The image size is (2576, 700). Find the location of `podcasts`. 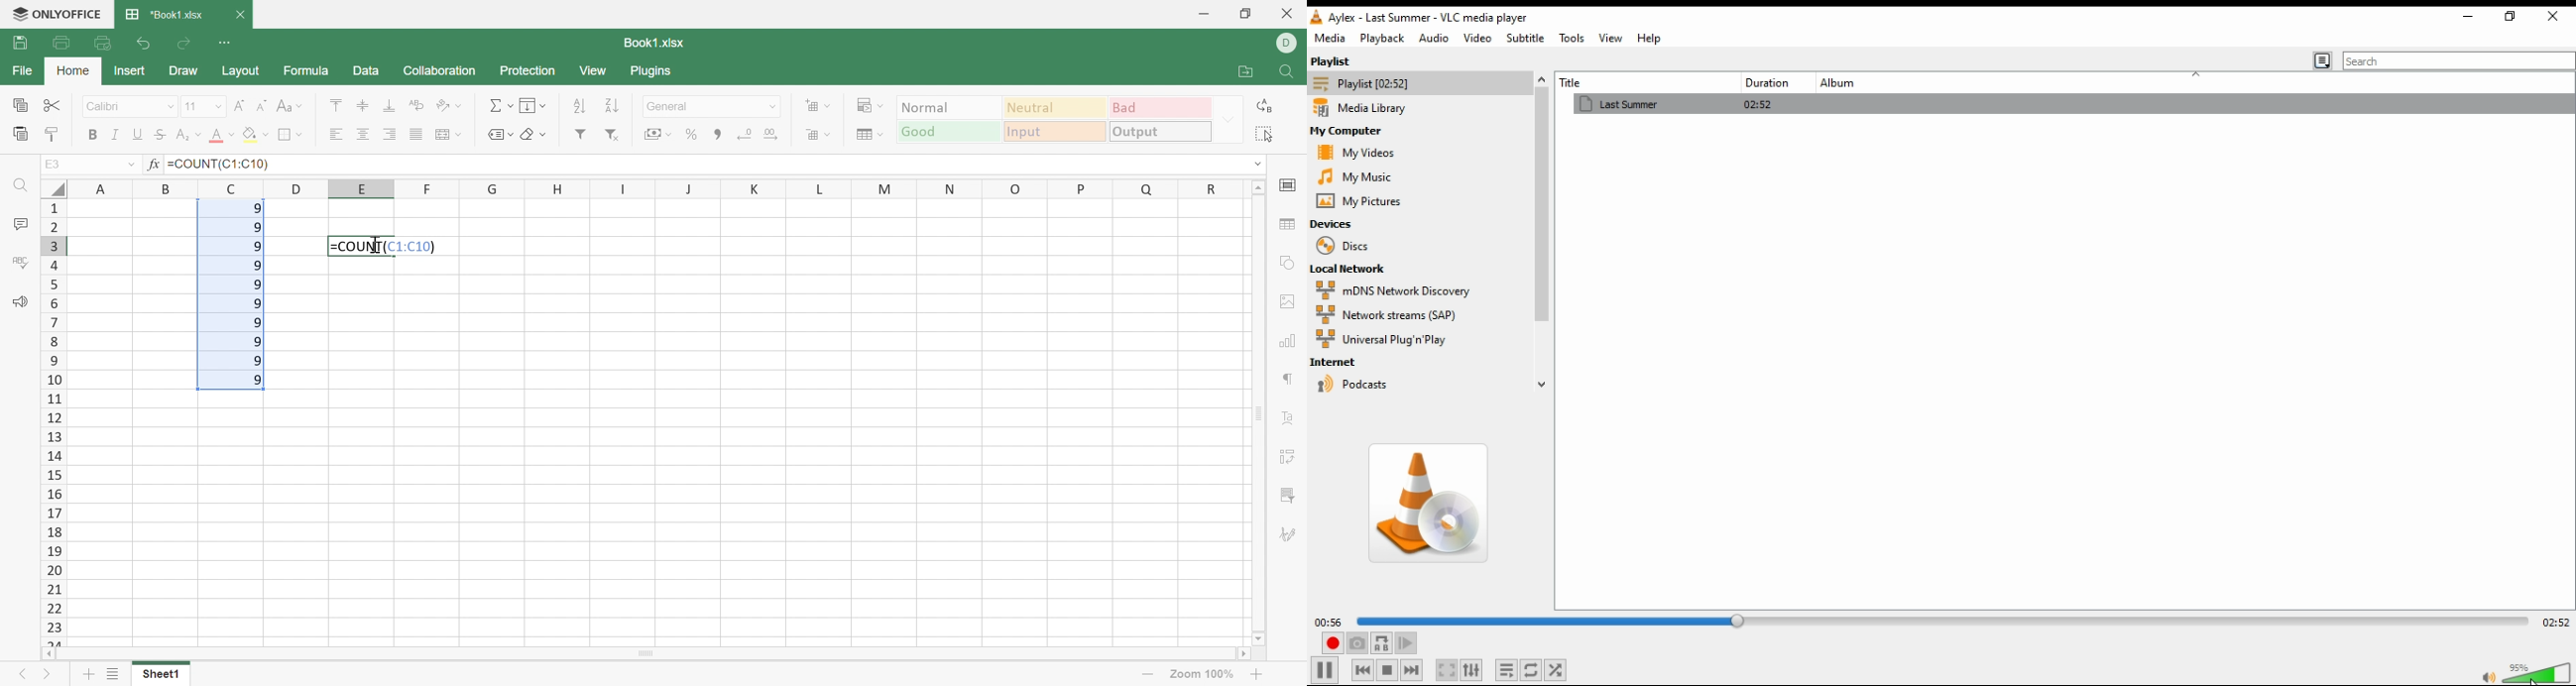

podcasts is located at coordinates (1369, 385).